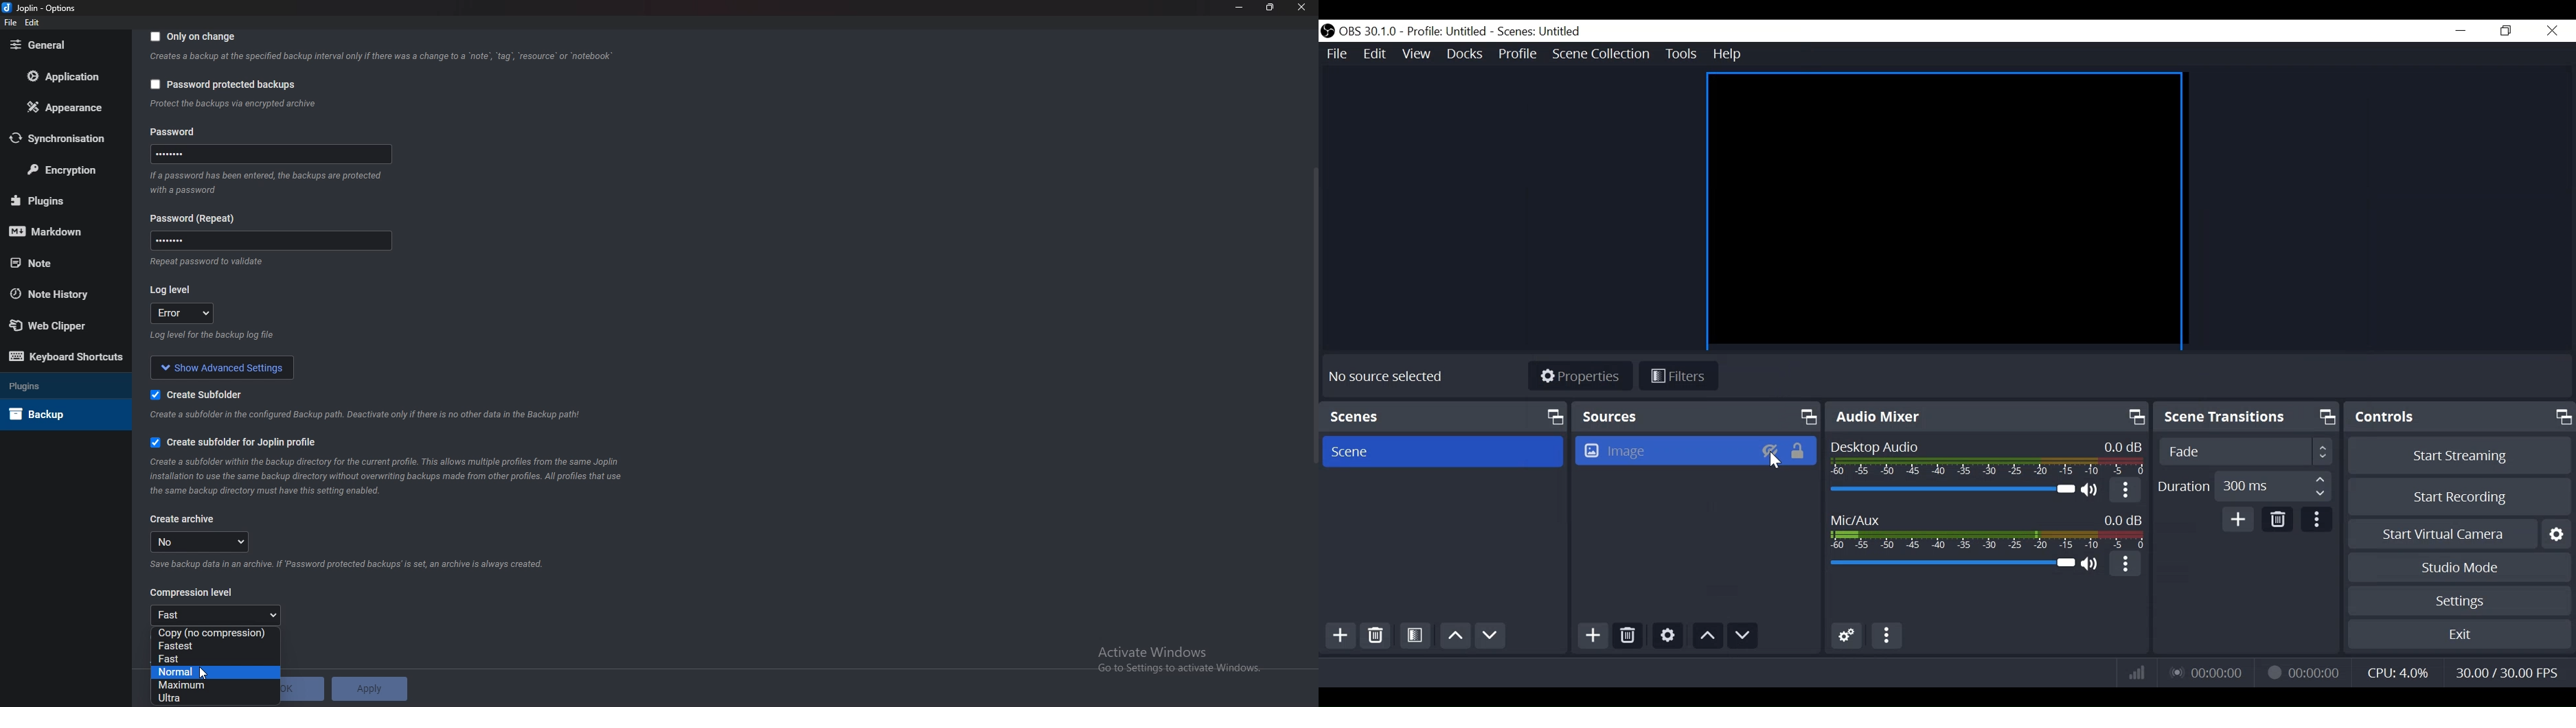  I want to click on Edit, so click(33, 23).